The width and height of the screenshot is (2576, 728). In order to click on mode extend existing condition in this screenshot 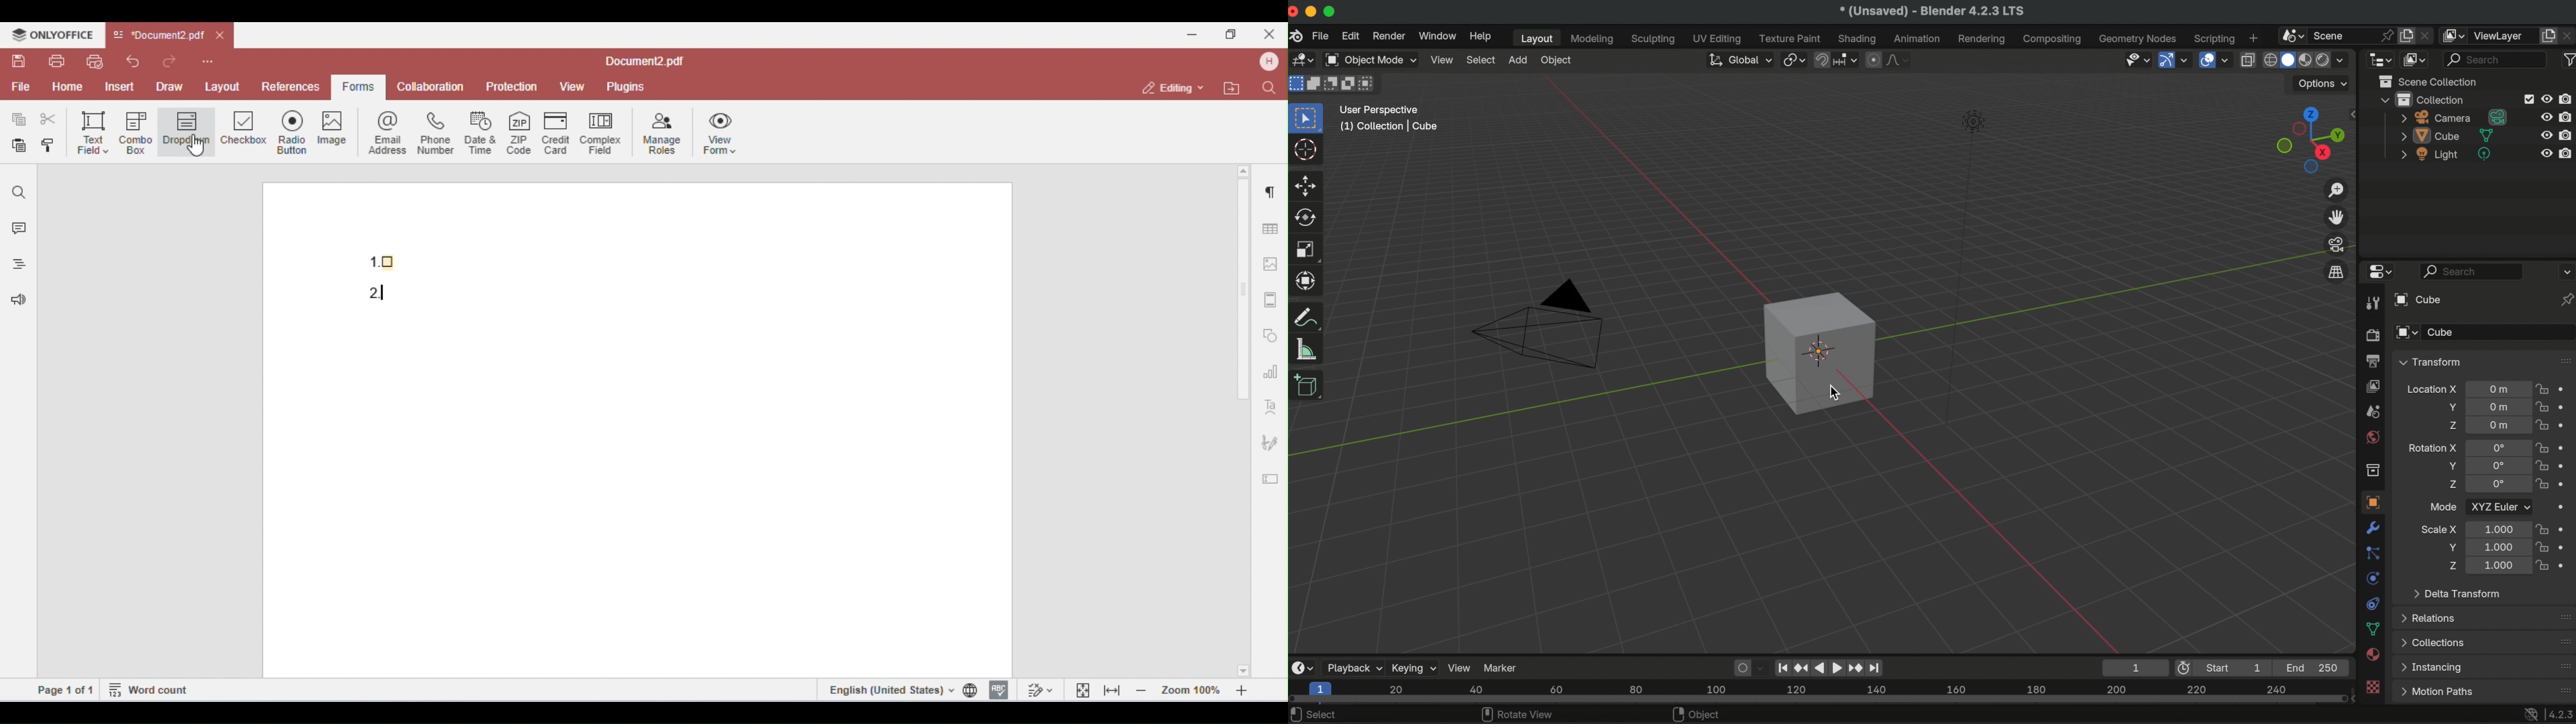, I will do `click(1316, 83)`.